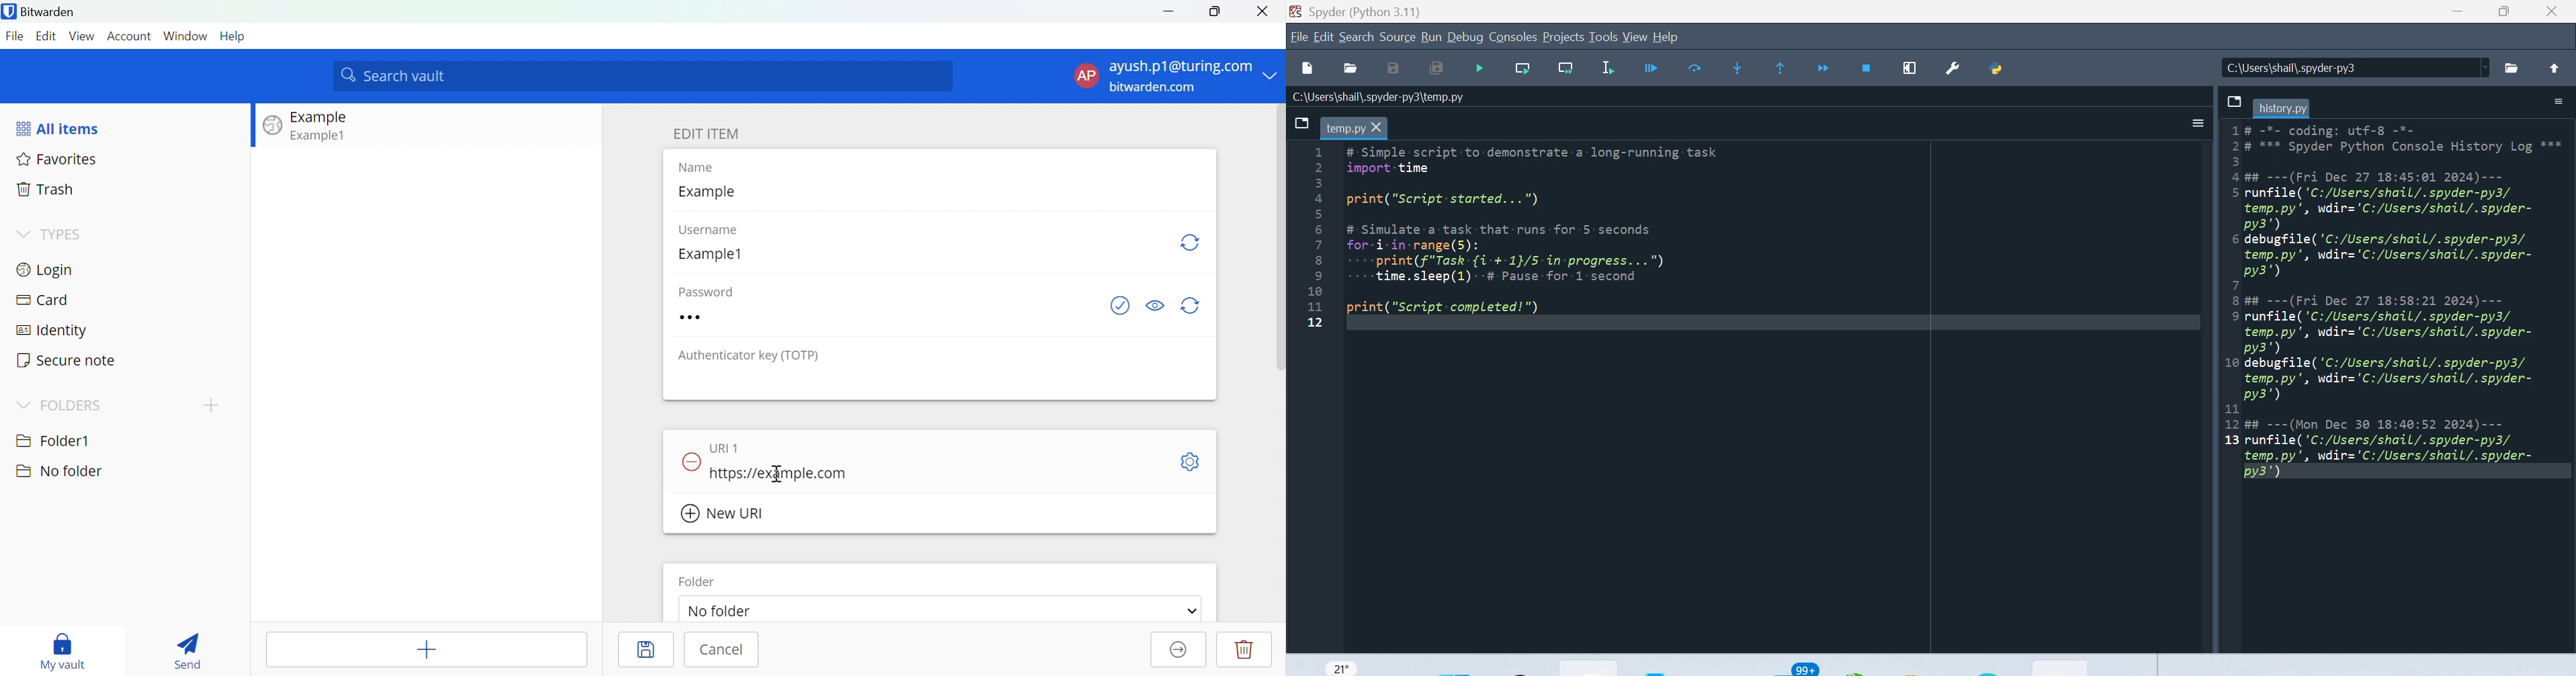 The image size is (2576, 700). I want to click on Continue execution until next function, so click(1824, 68).